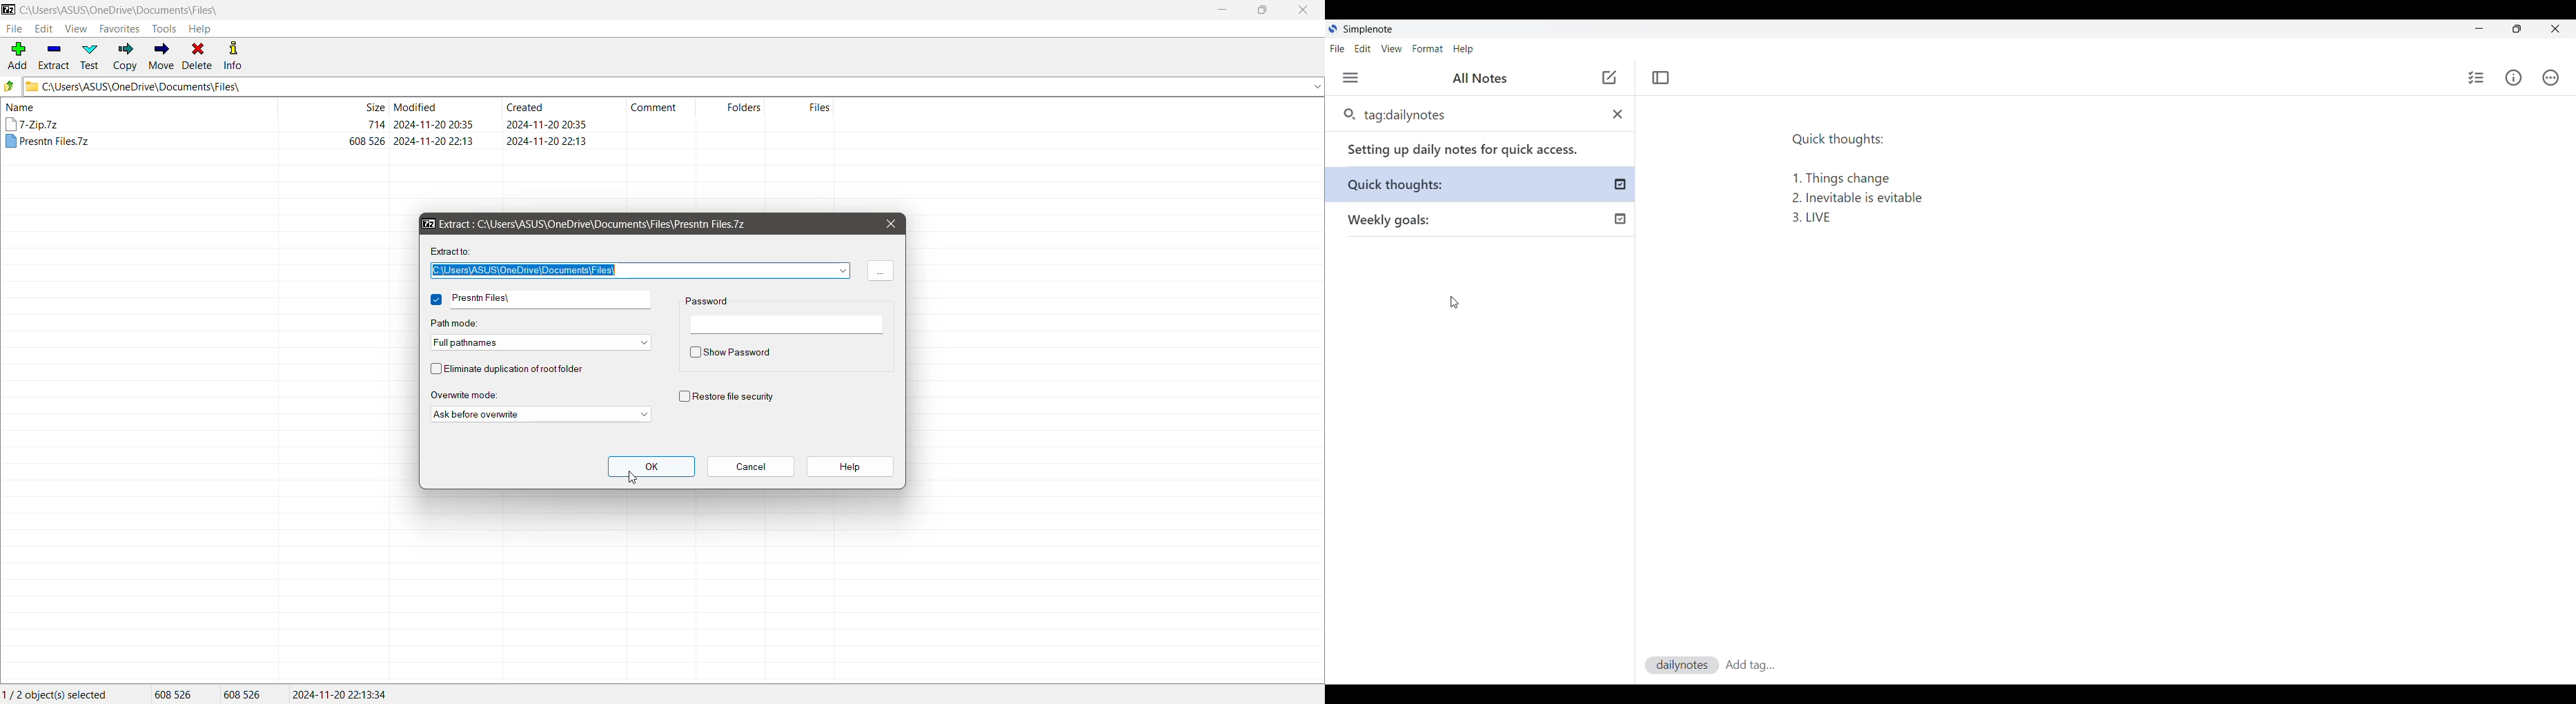  I want to click on Move Up one level, so click(10, 86).